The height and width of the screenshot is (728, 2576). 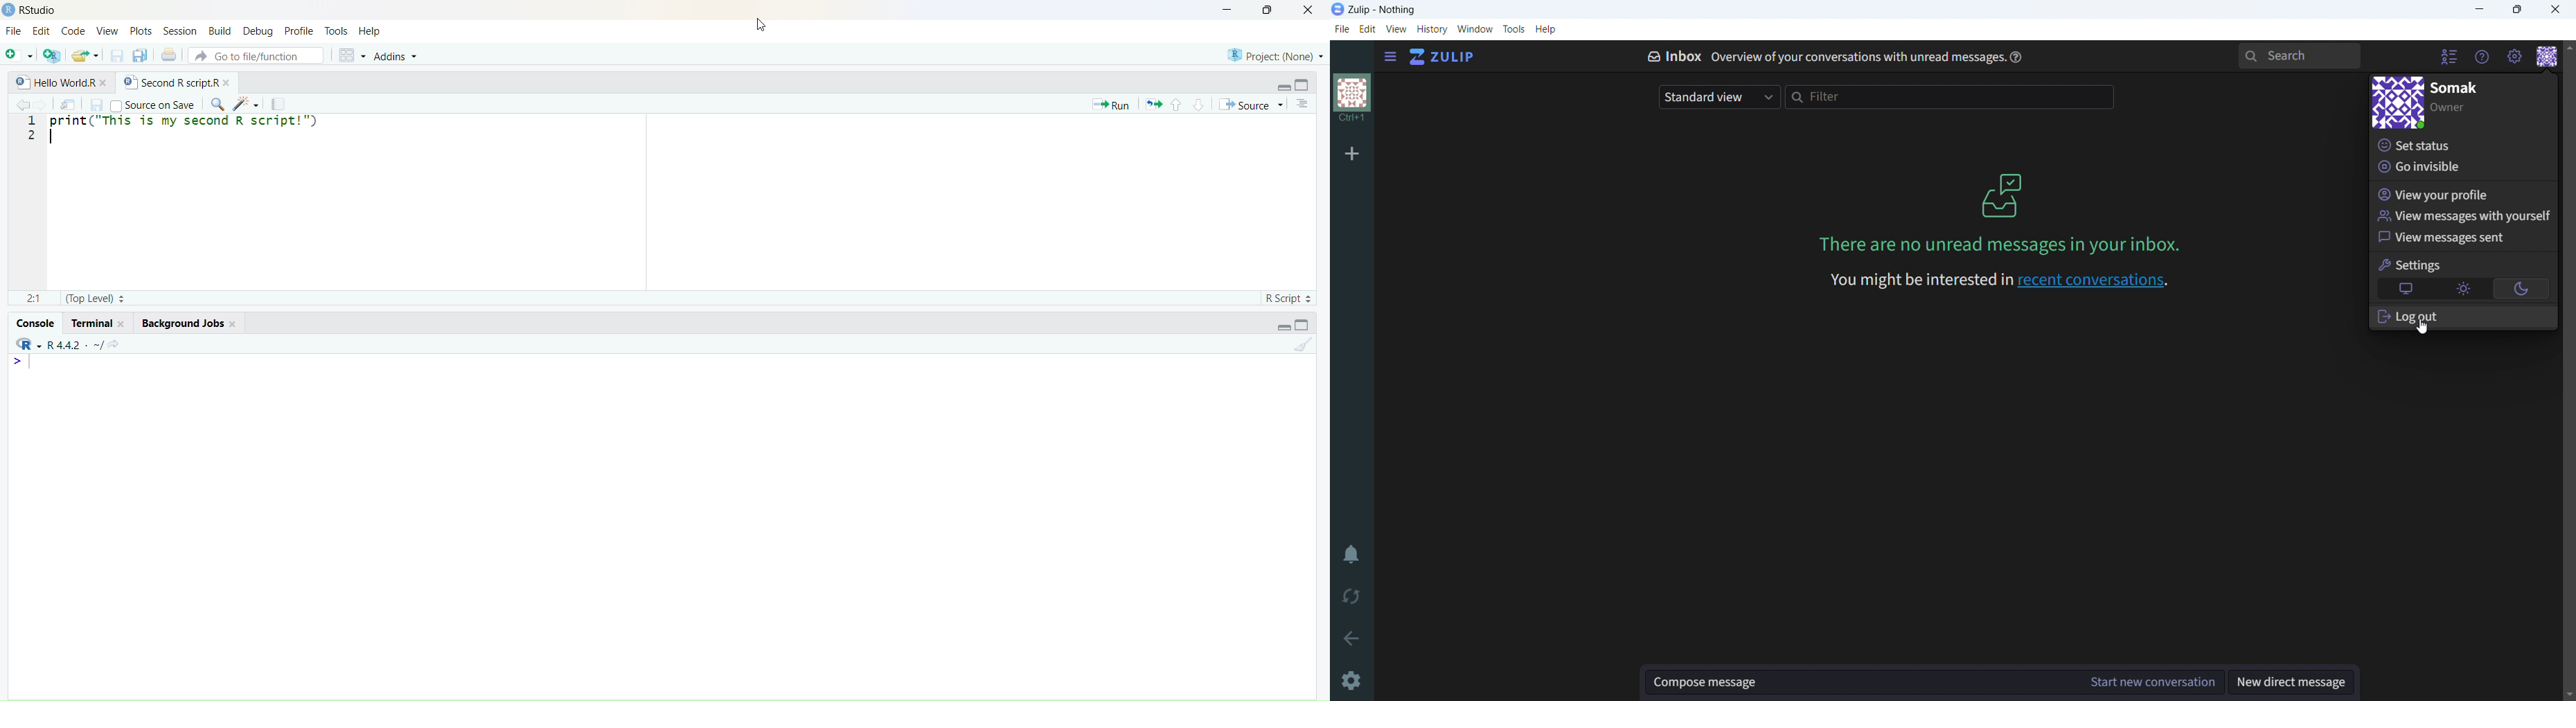 I want to click on Minimize, so click(x=1284, y=87).